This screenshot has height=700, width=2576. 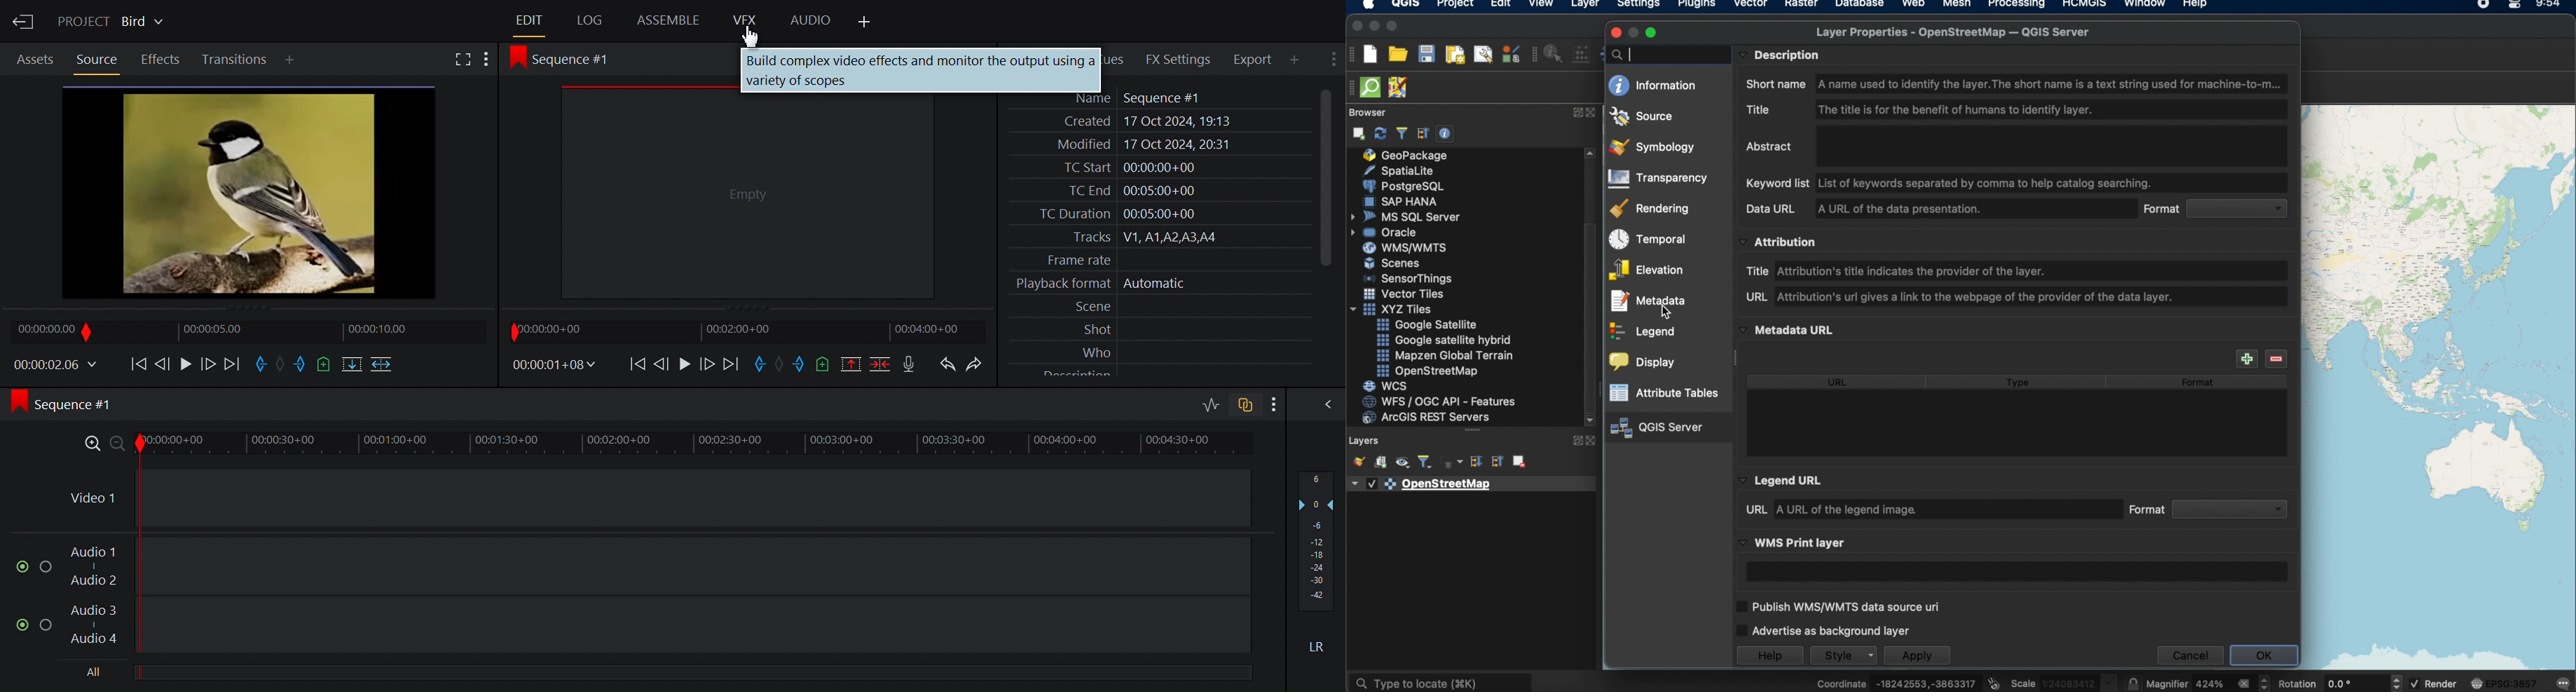 I want to click on EXPAND, so click(x=1576, y=113).